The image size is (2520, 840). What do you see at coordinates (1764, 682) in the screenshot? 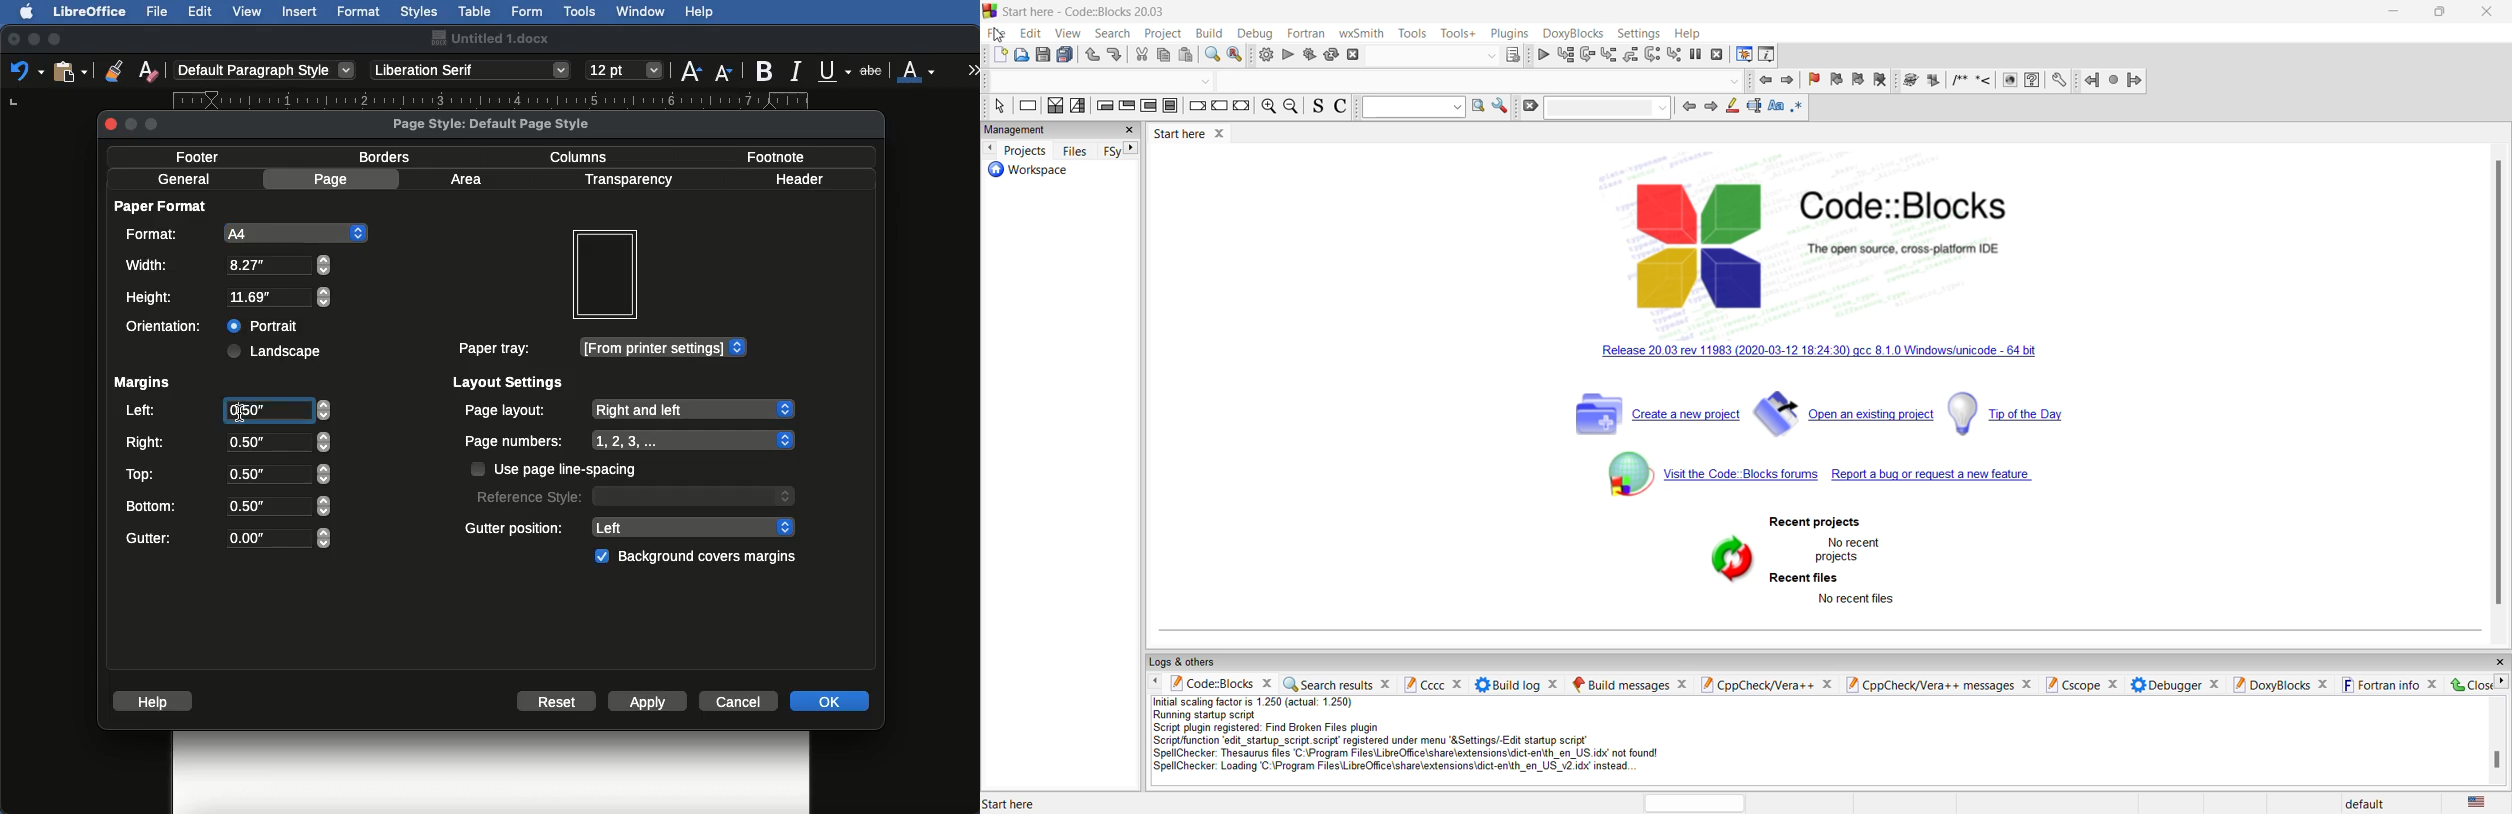
I see `cpp check pane` at bounding box center [1764, 682].